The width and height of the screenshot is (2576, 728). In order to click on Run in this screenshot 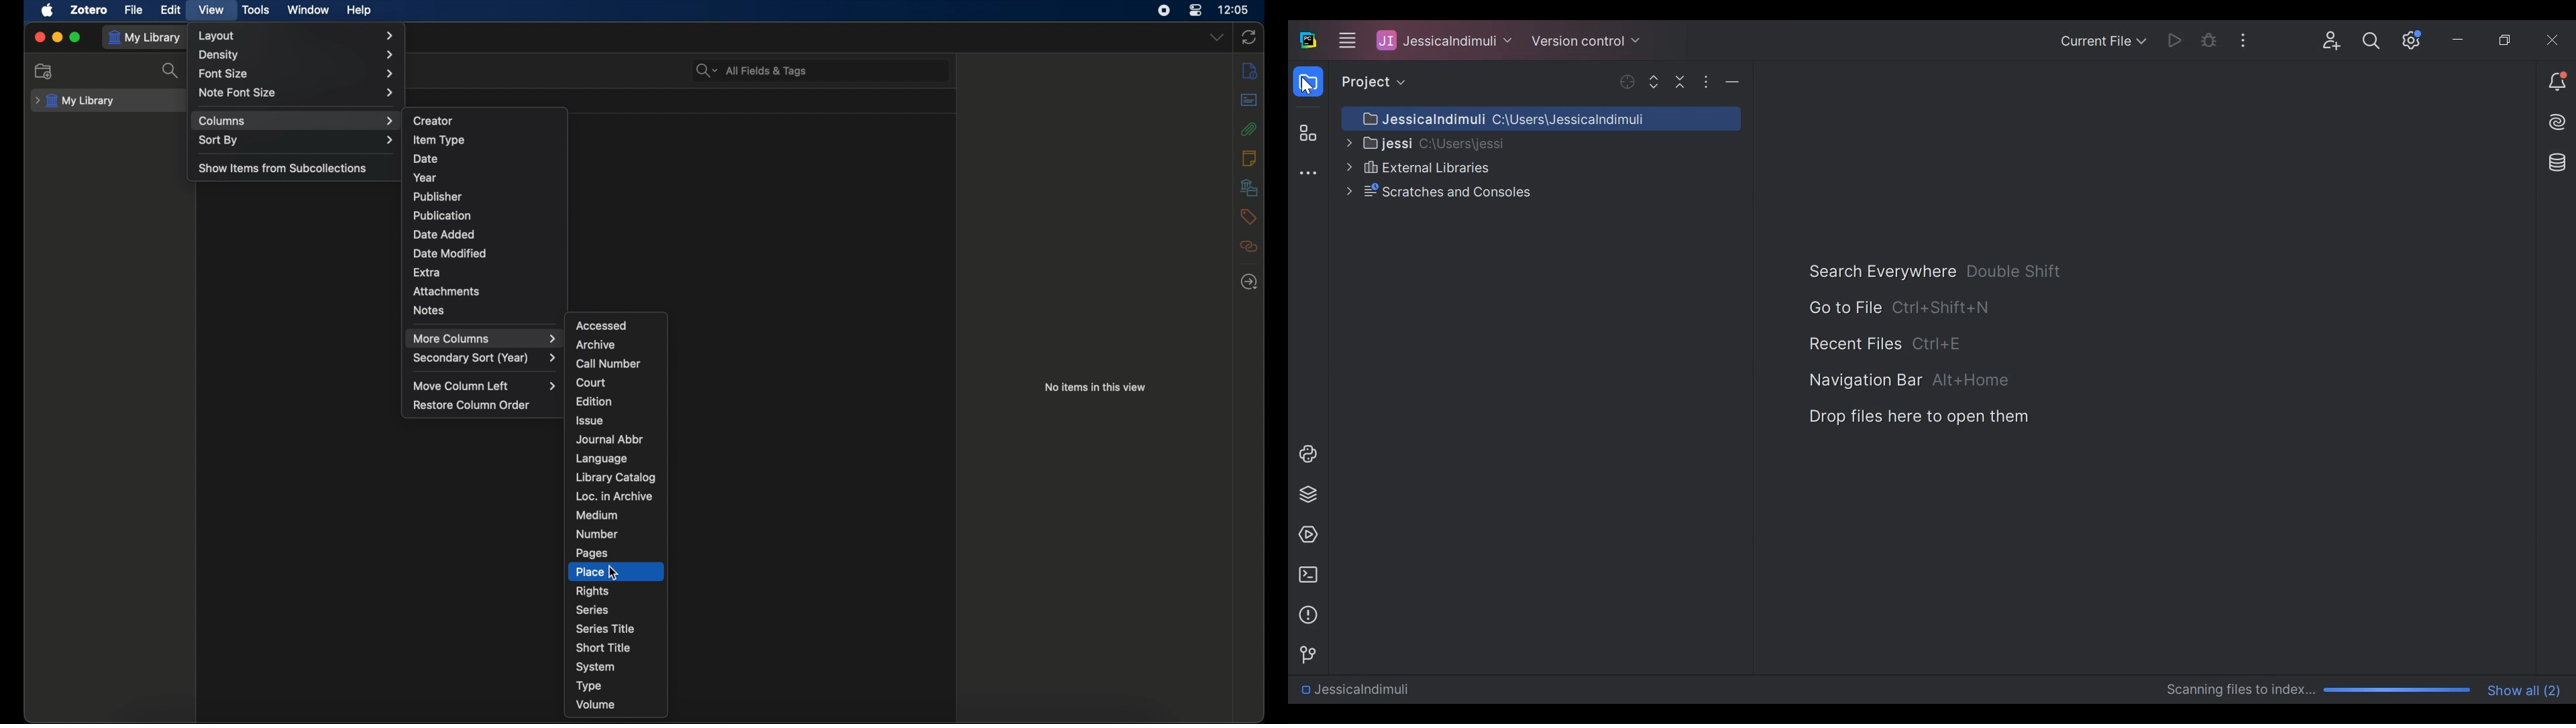, I will do `click(2176, 42)`.